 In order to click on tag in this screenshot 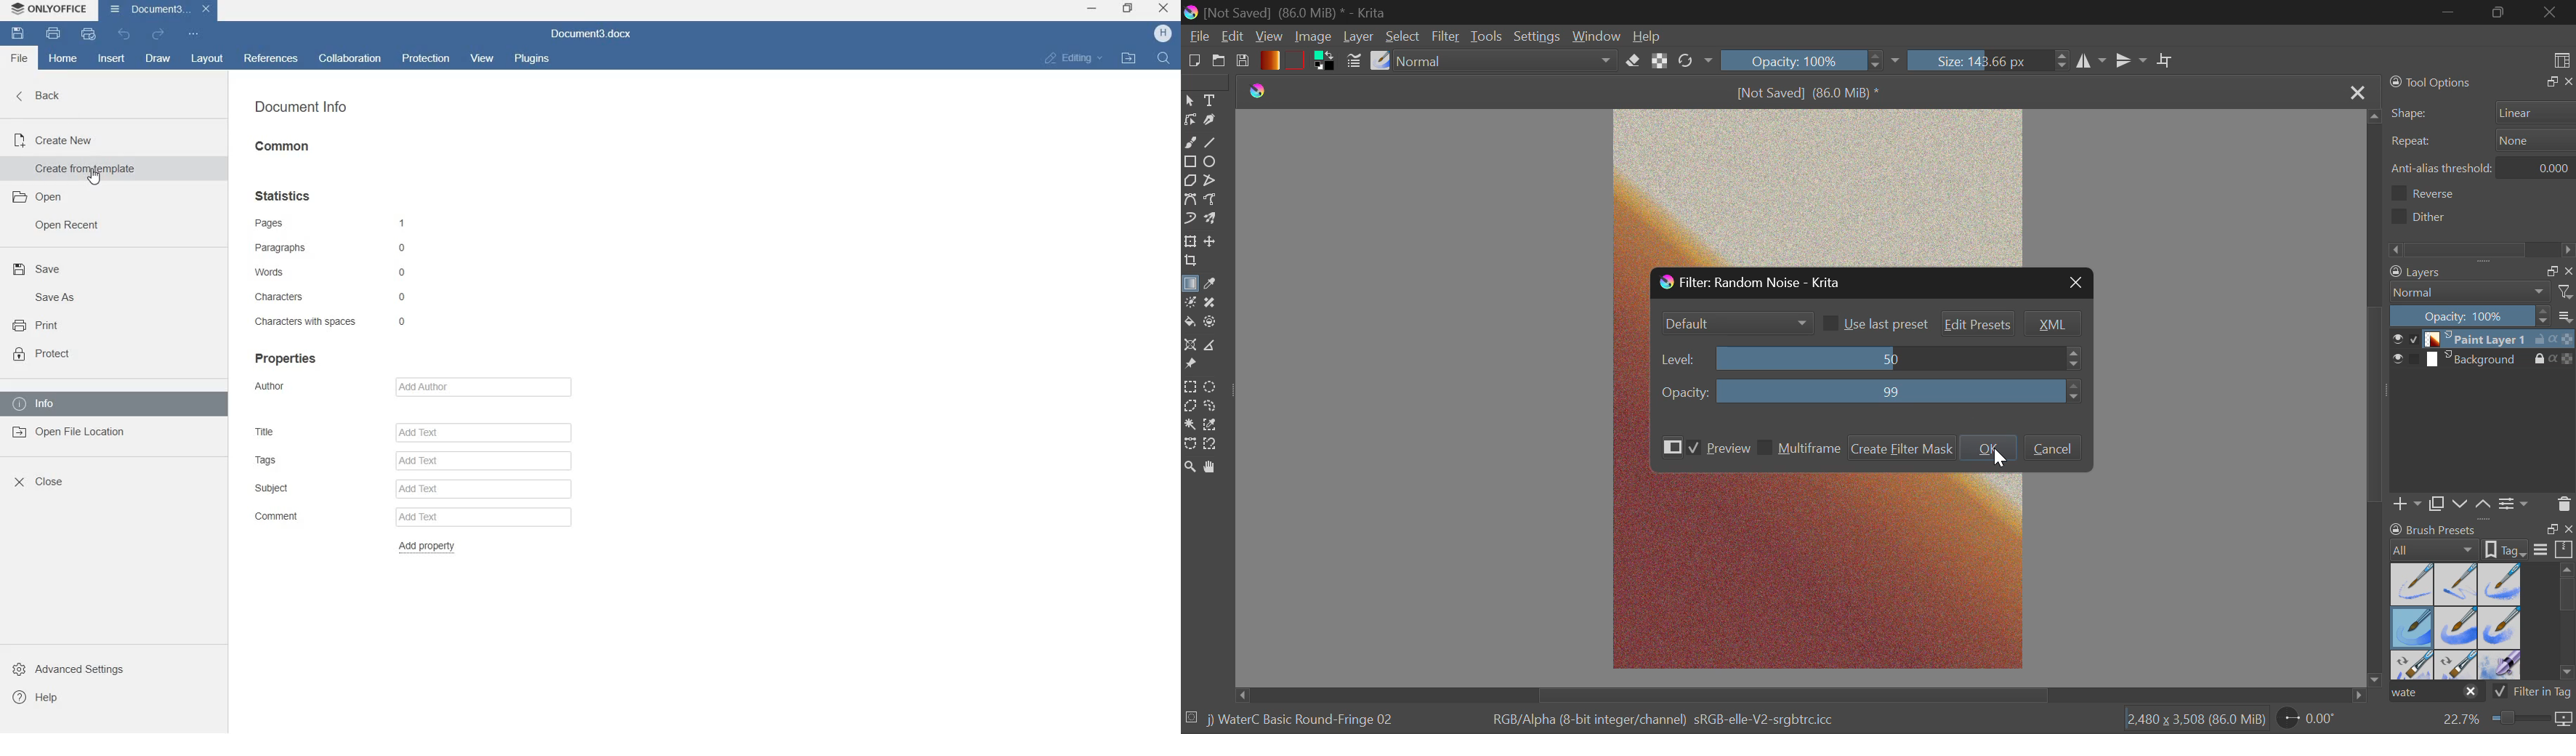, I will do `click(2508, 549)`.